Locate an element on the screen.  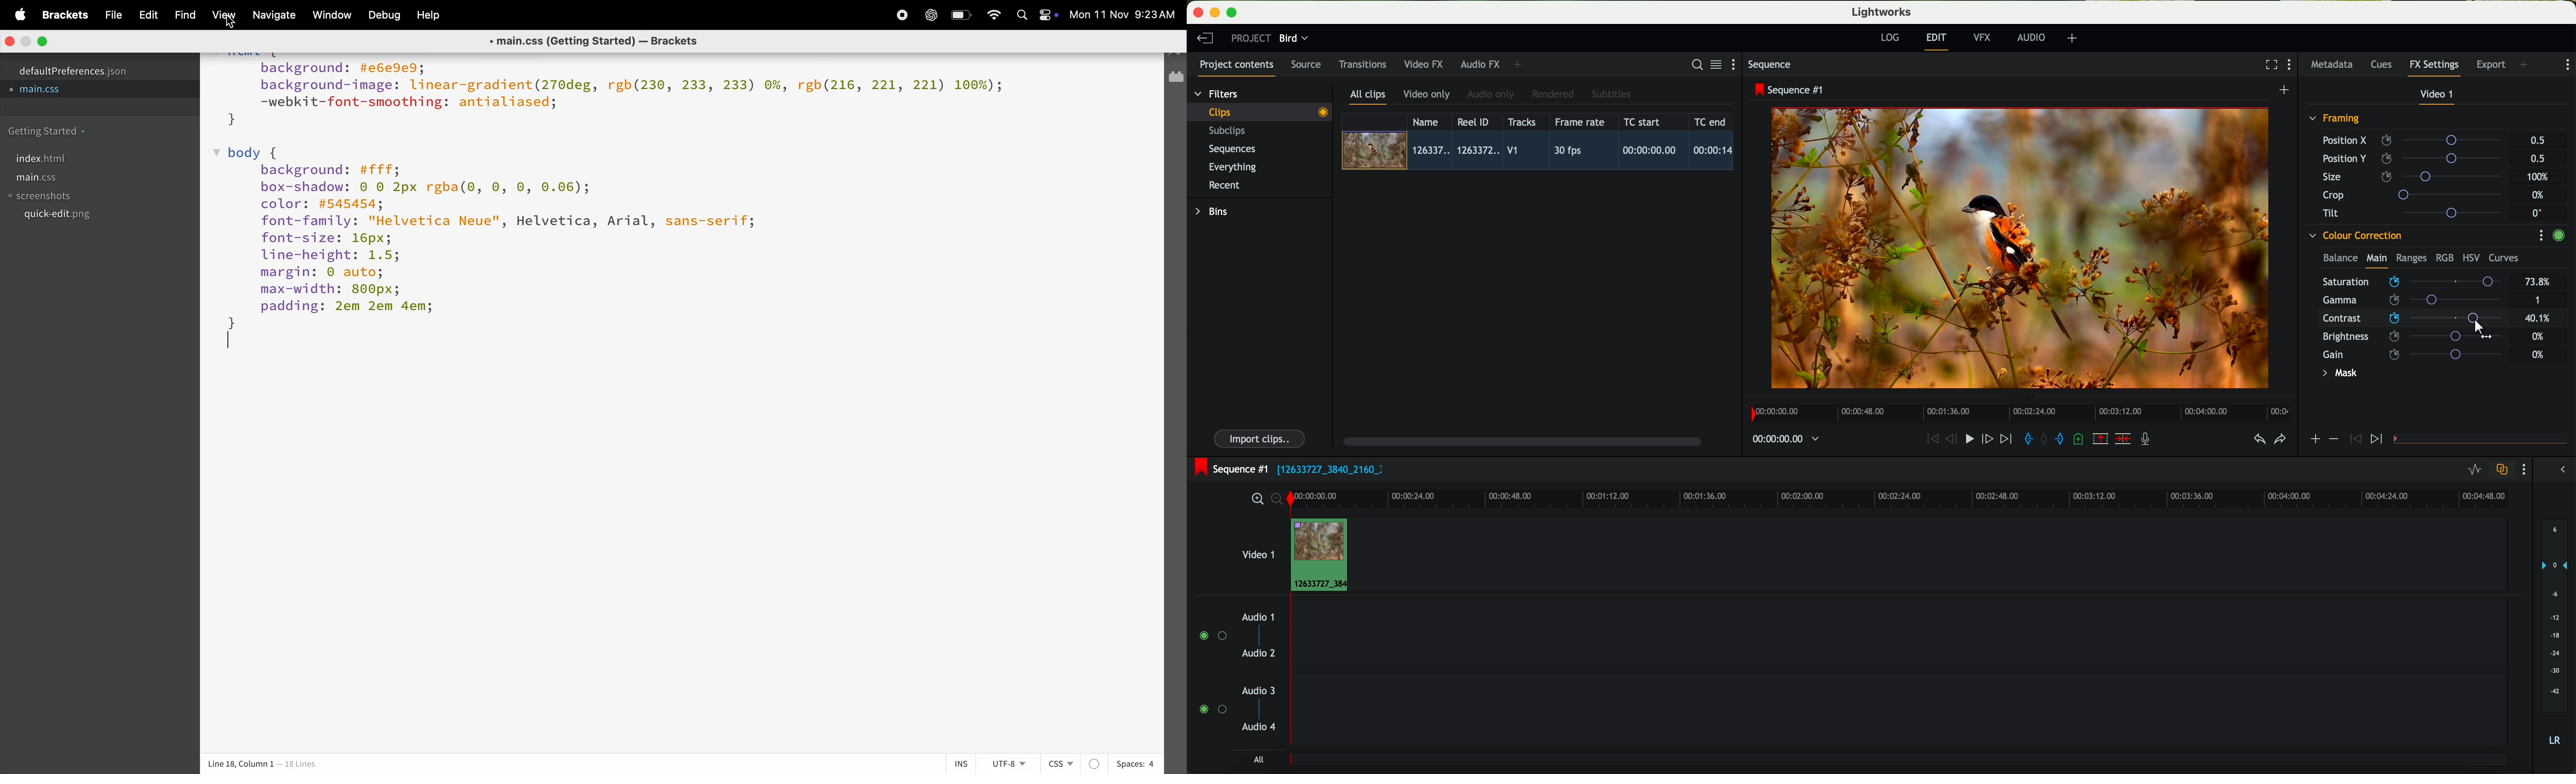
enable is located at coordinates (2558, 236).